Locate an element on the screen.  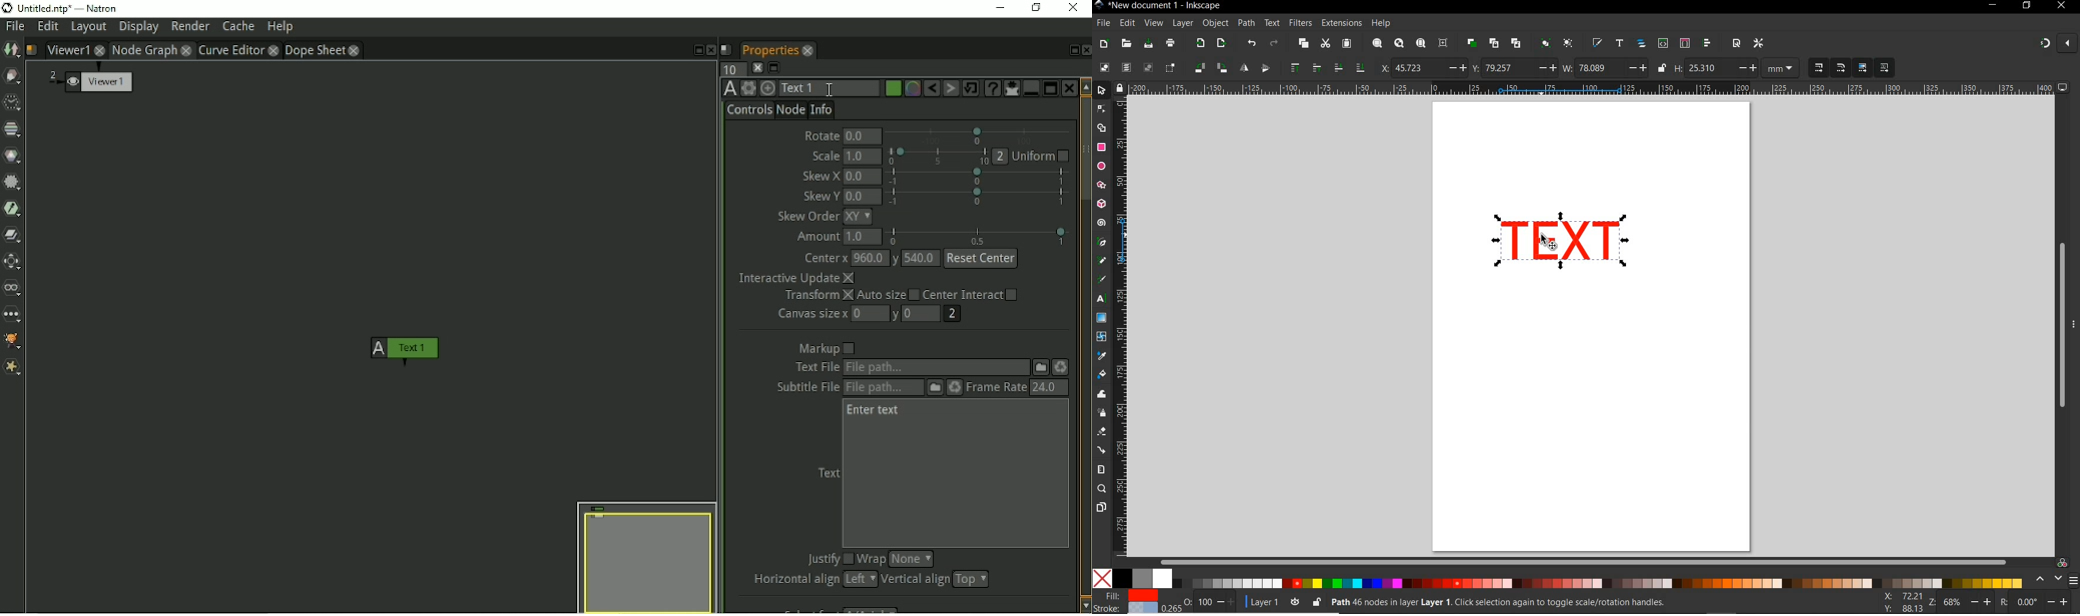
FILE & STROKE is located at coordinates (1133, 603).